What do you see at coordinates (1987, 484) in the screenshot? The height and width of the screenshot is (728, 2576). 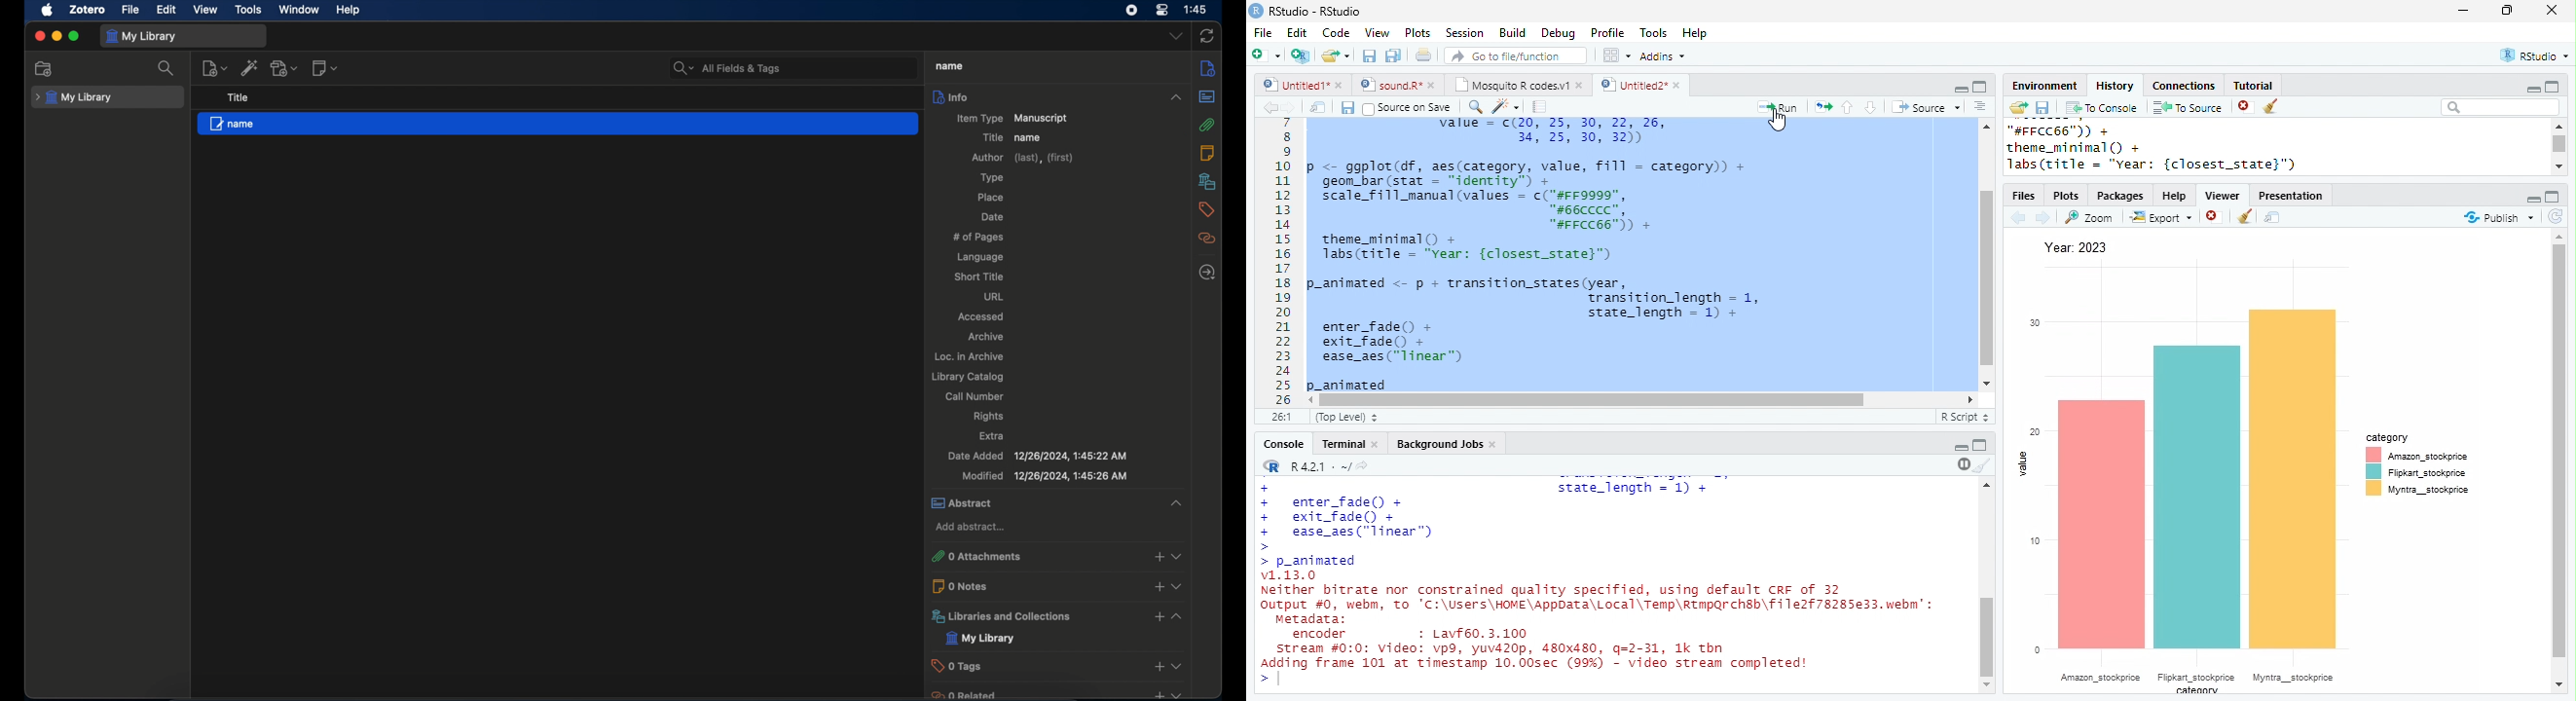 I see `scroll up` at bounding box center [1987, 484].